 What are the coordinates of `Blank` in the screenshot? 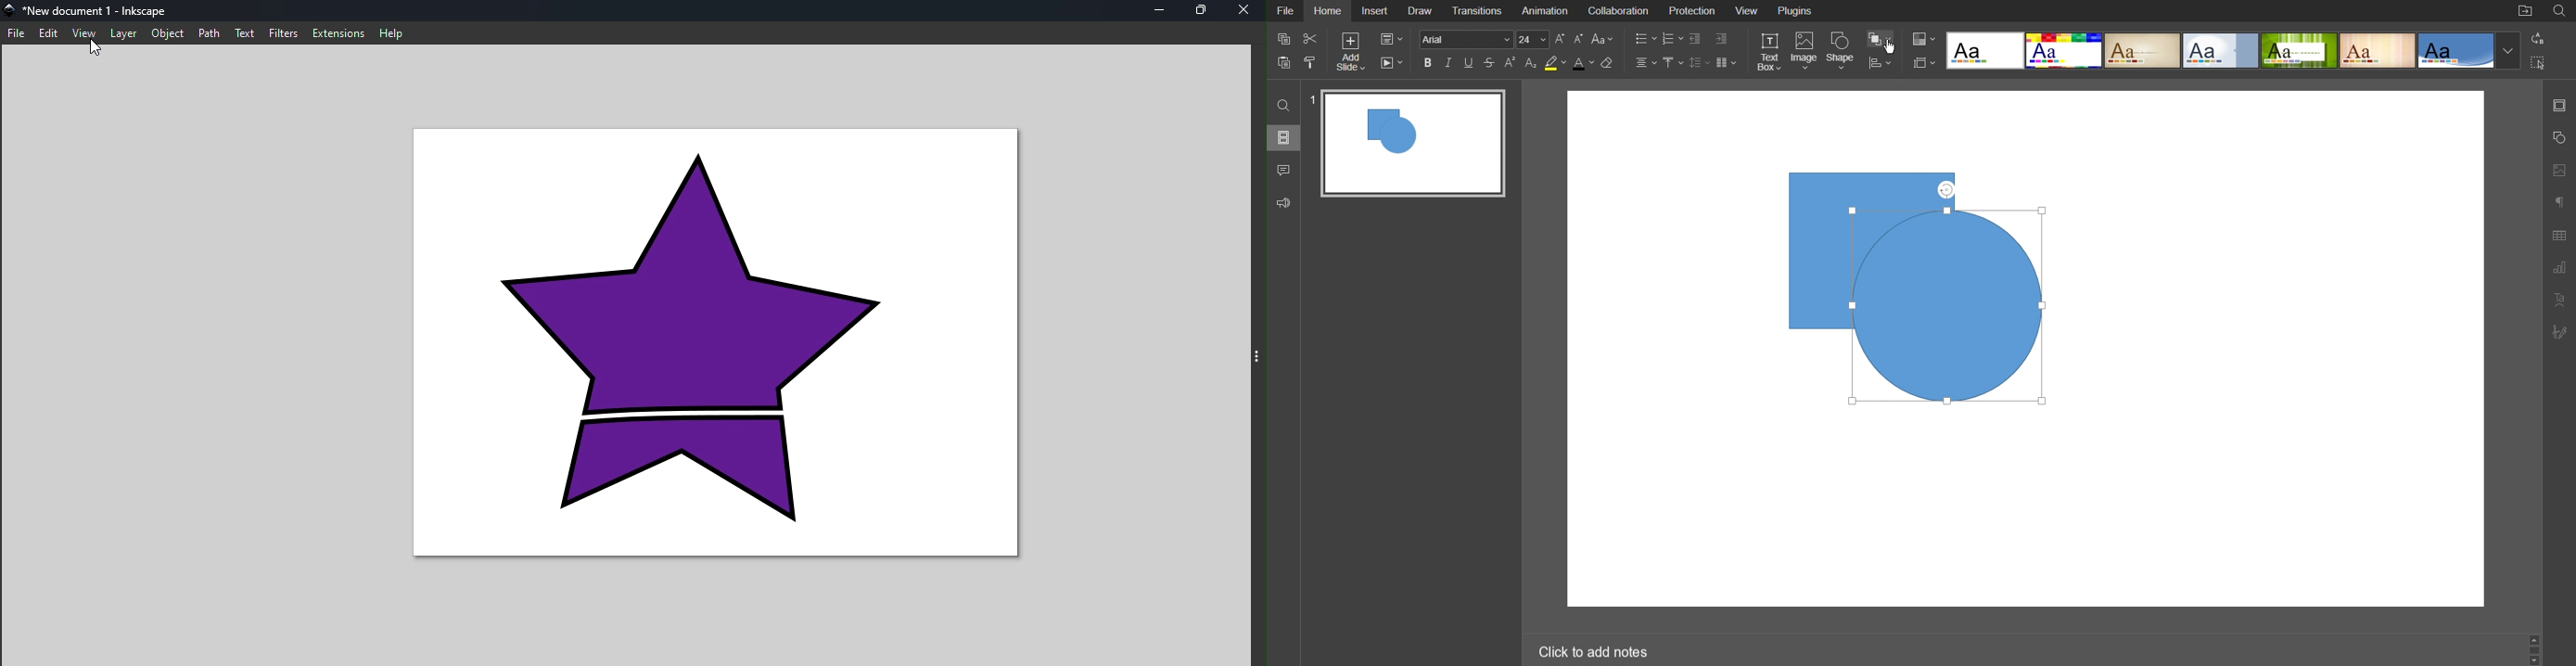 It's located at (1985, 50).